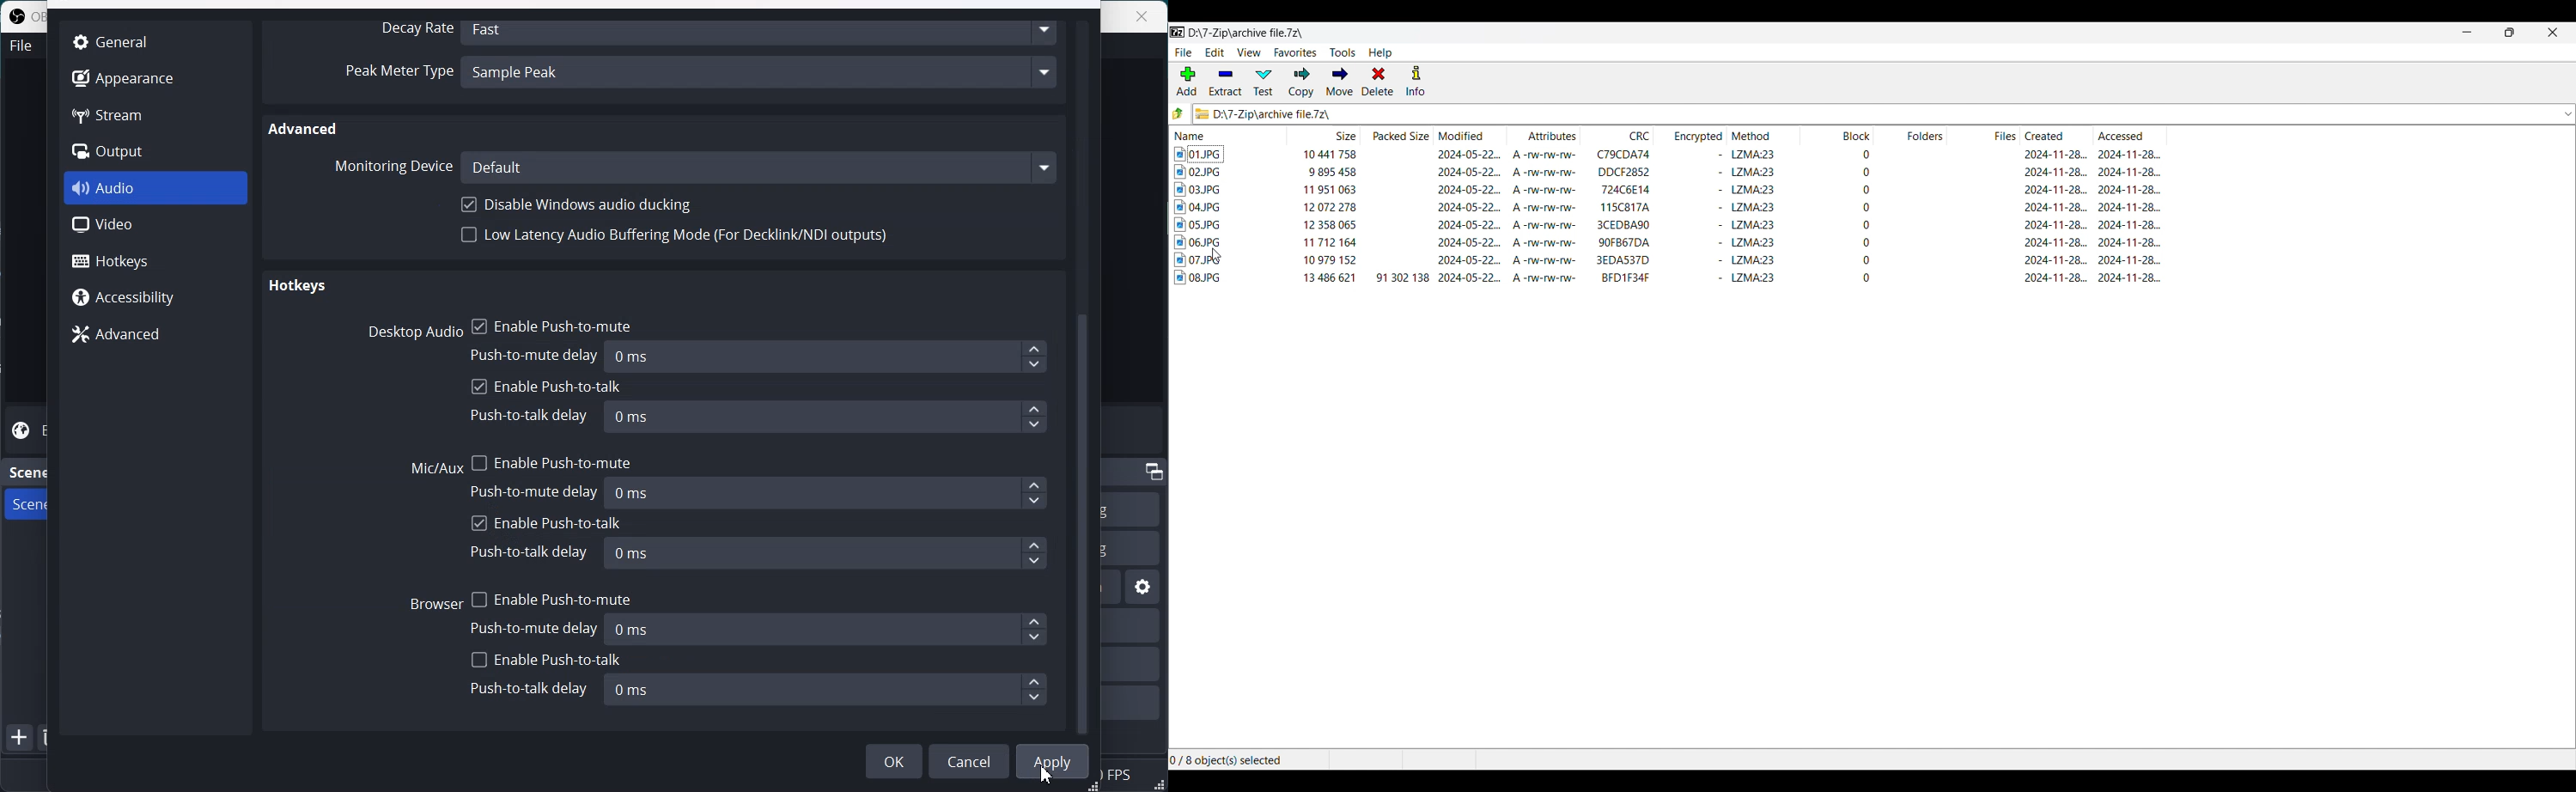  What do you see at coordinates (156, 188) in the screenshot?
I see `Audio` at bounding box center [156, 188].